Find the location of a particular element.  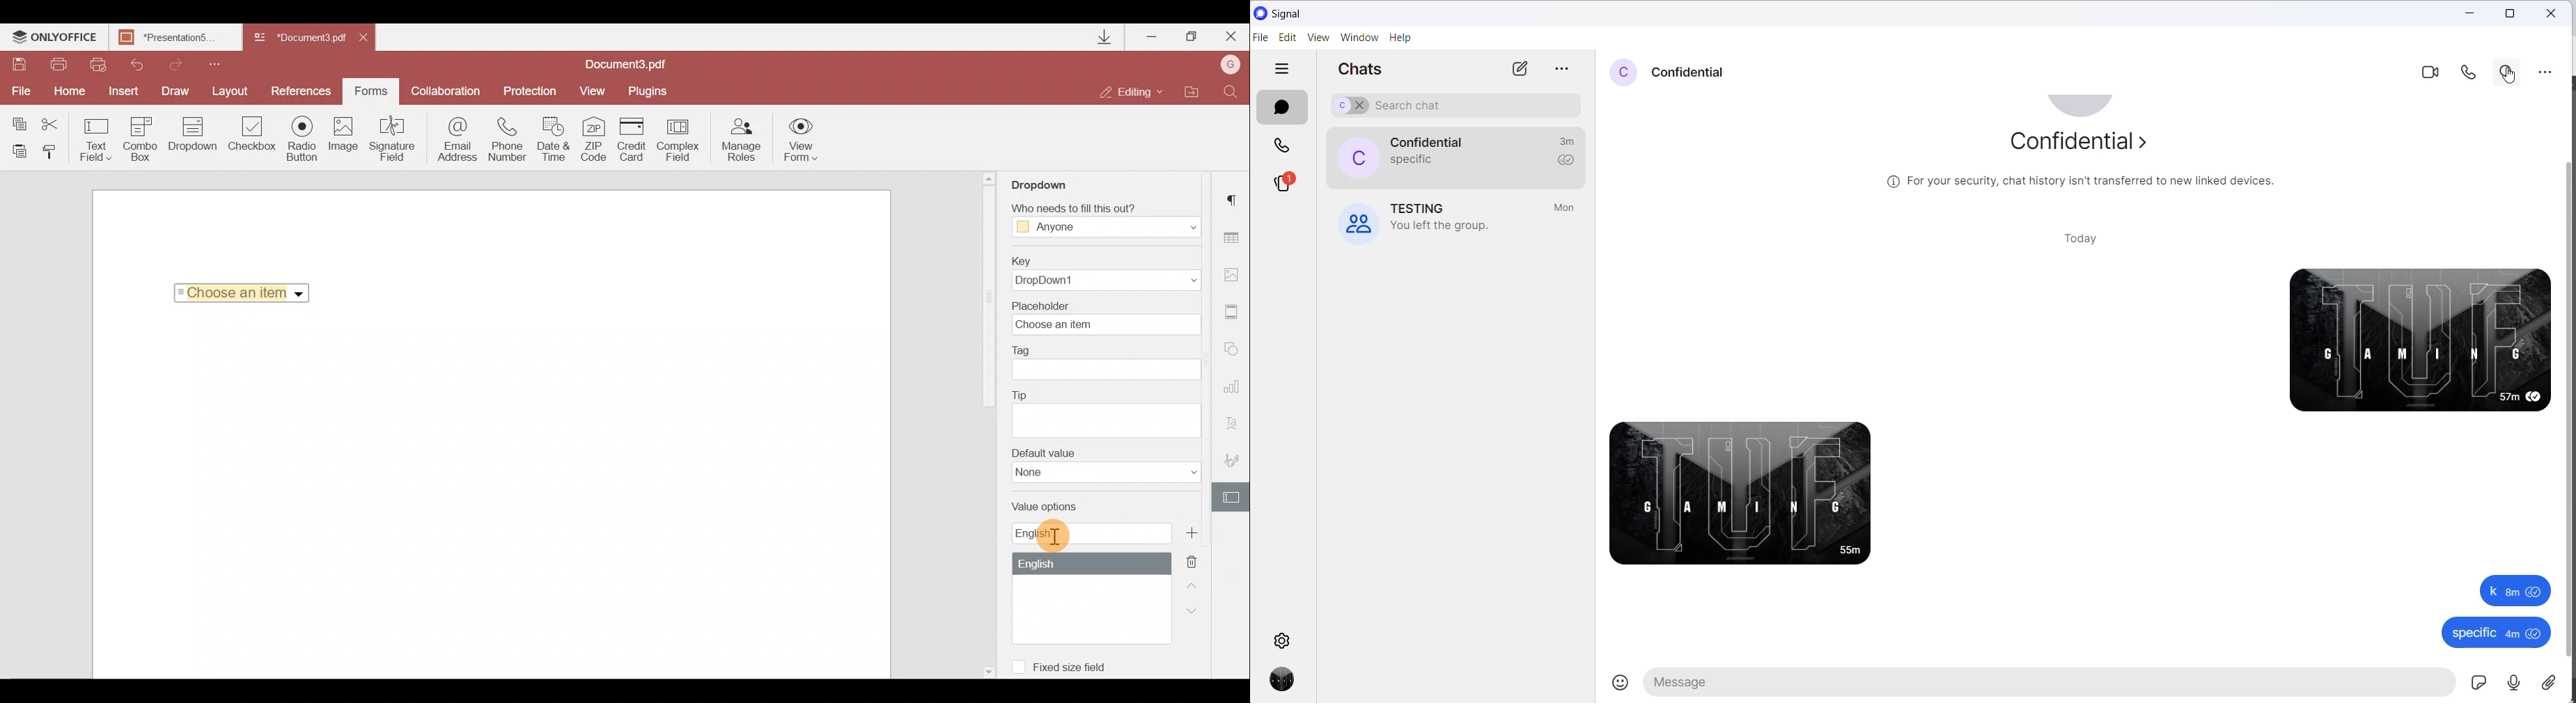

Manage roles is located at coordinates (741, 140).